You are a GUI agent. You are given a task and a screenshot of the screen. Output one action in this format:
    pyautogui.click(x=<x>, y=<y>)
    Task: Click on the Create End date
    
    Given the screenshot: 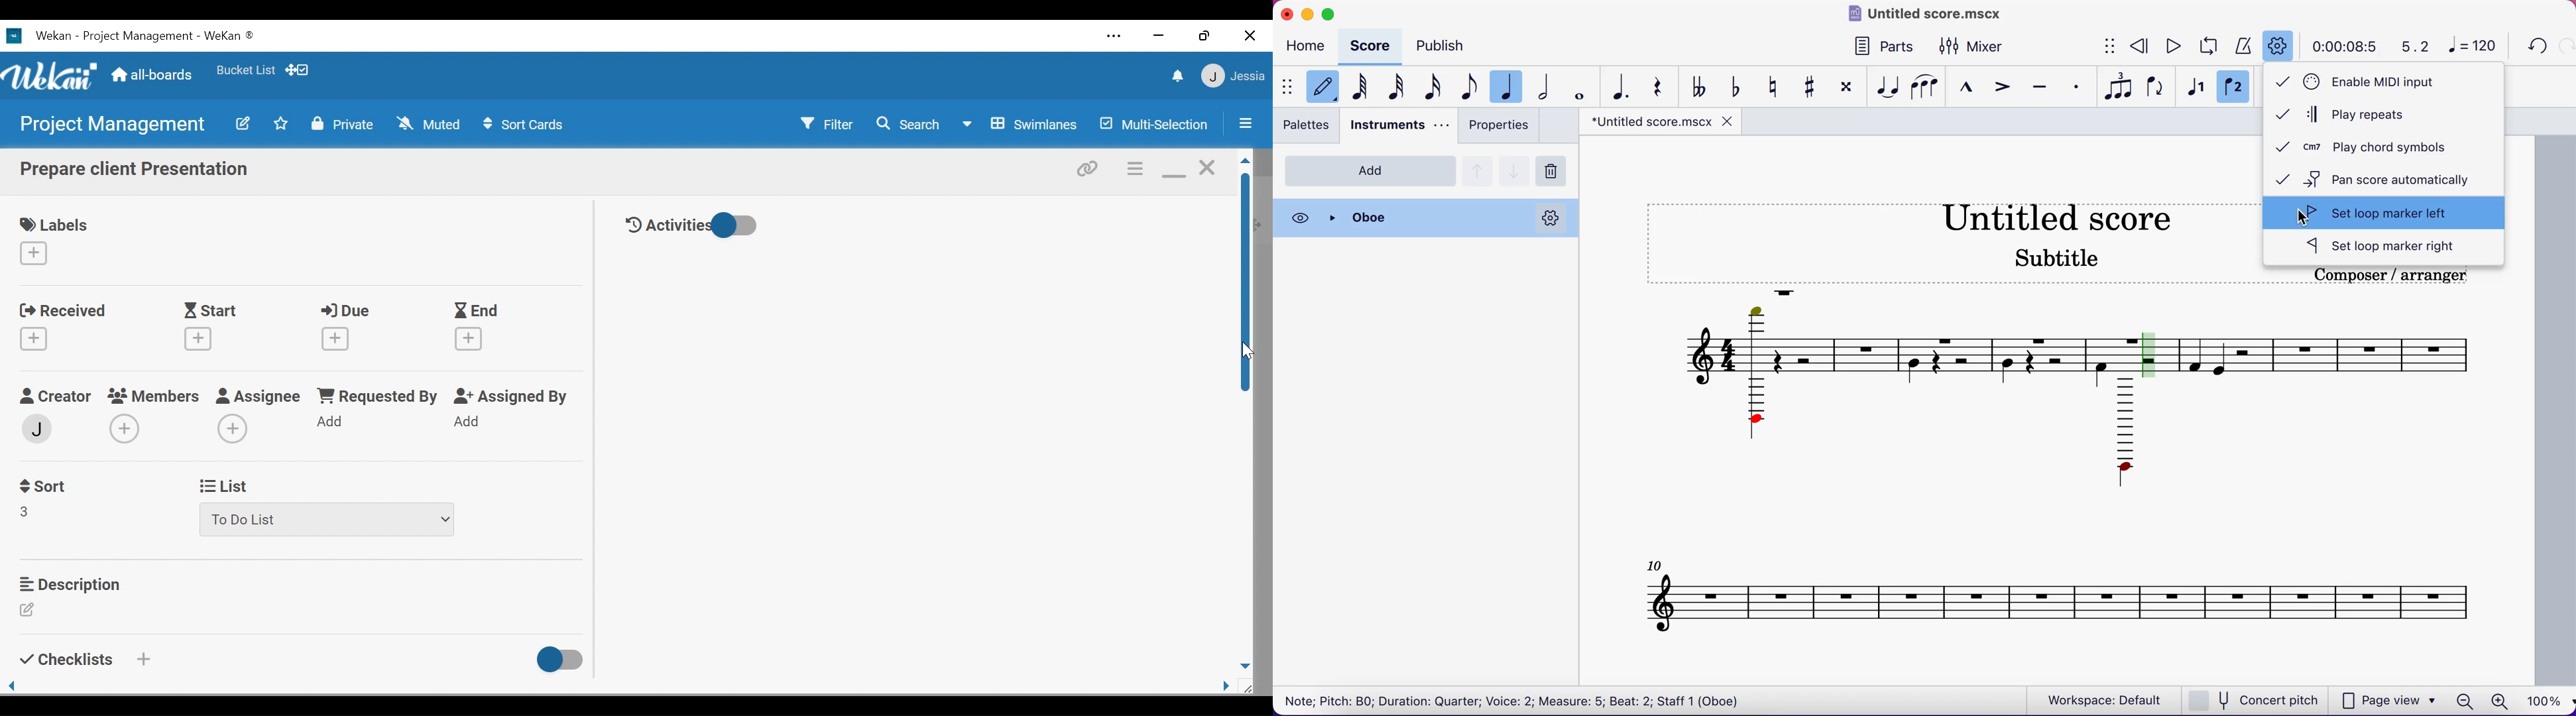 What is the action you would take?
    pyautogui.click(x=470, y=338)
    